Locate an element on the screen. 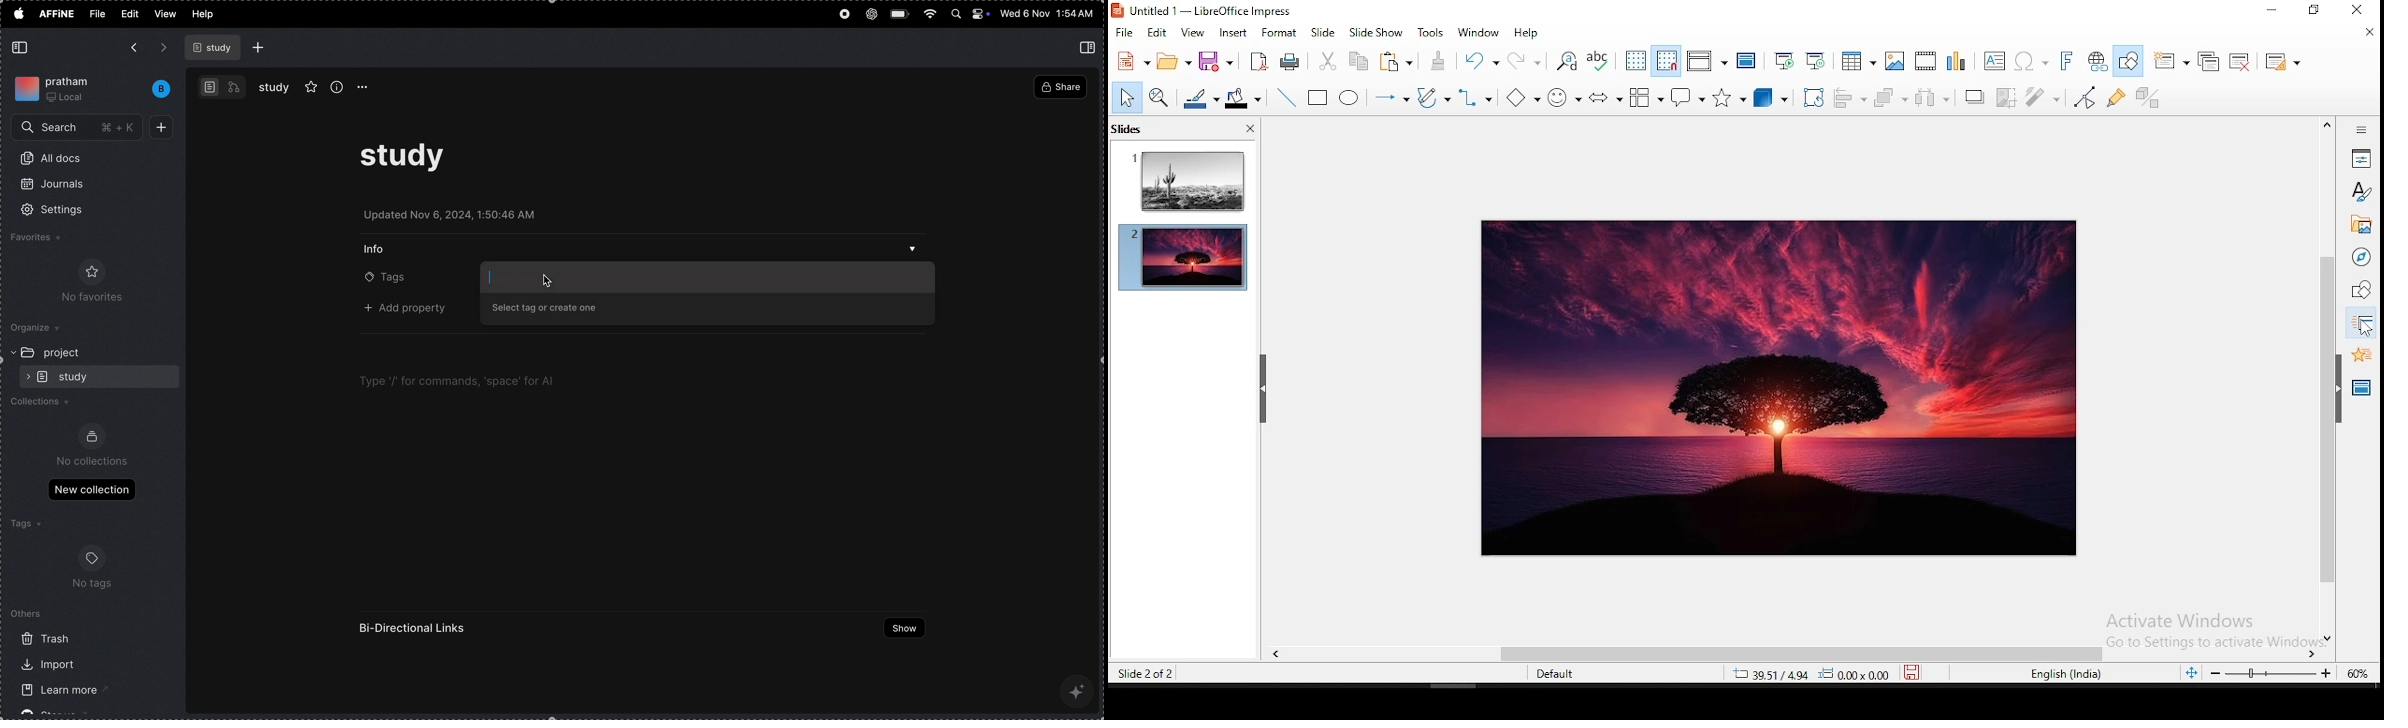 The image size is (2408, 728). start from current slide is located at coordinates (1817, 58).